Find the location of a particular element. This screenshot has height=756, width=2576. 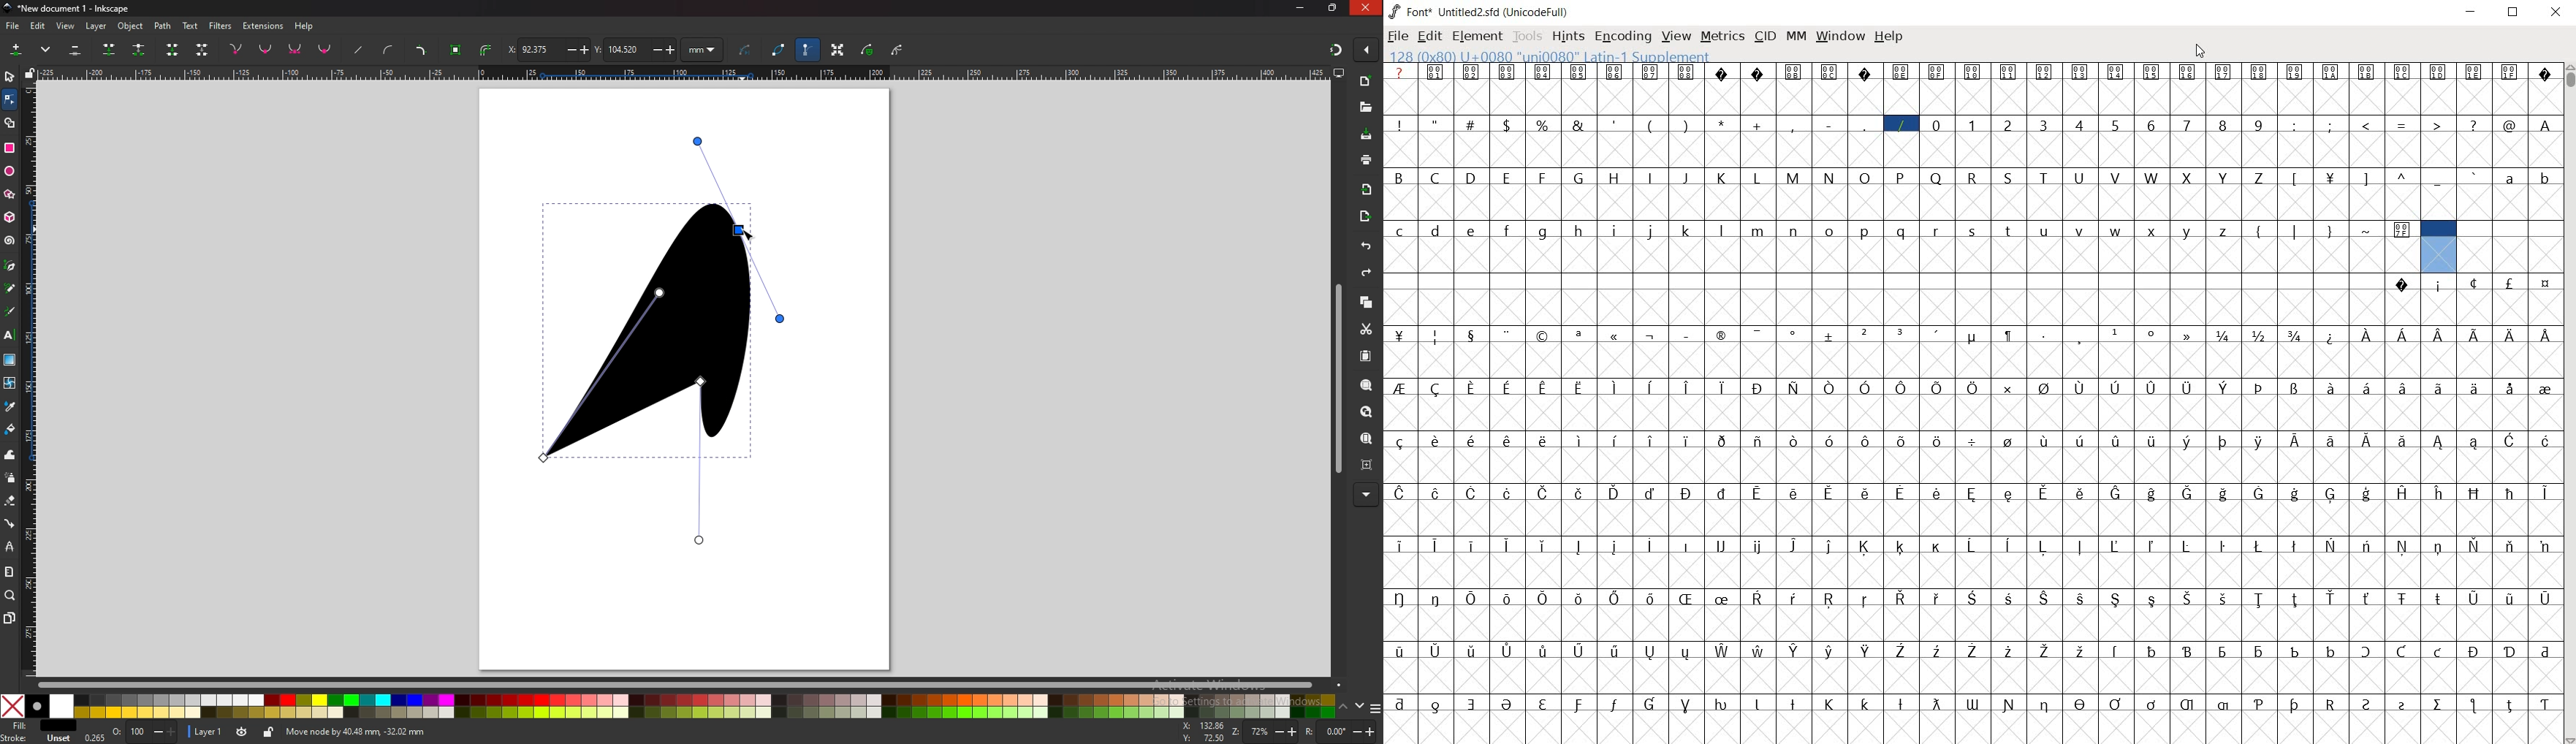

$ is located at coordinates (1508, 125).